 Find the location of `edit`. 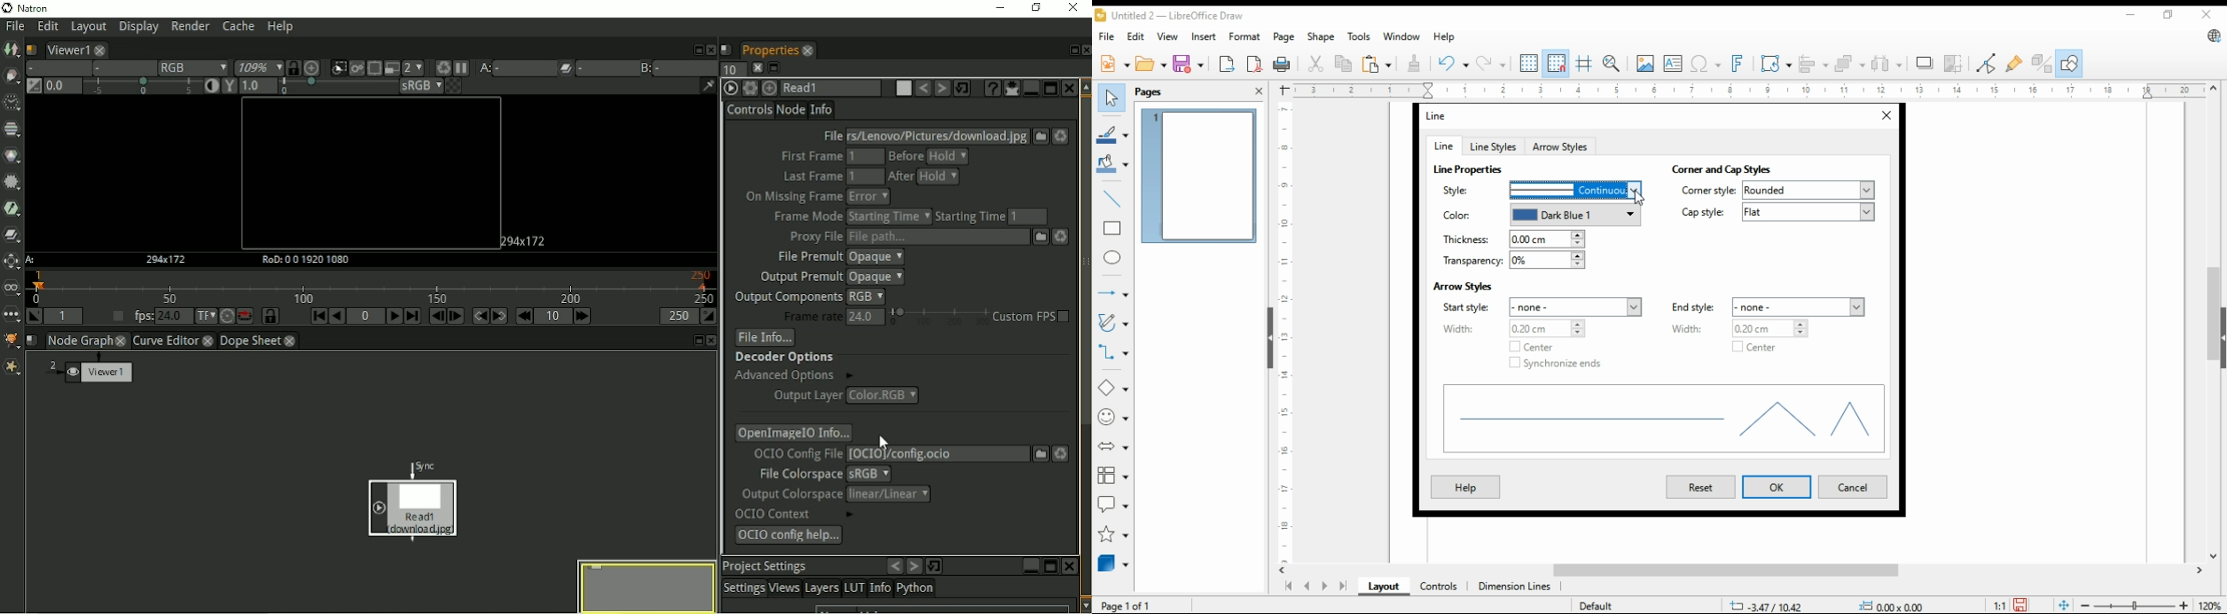

edit is located at coordinates (1135, 35).